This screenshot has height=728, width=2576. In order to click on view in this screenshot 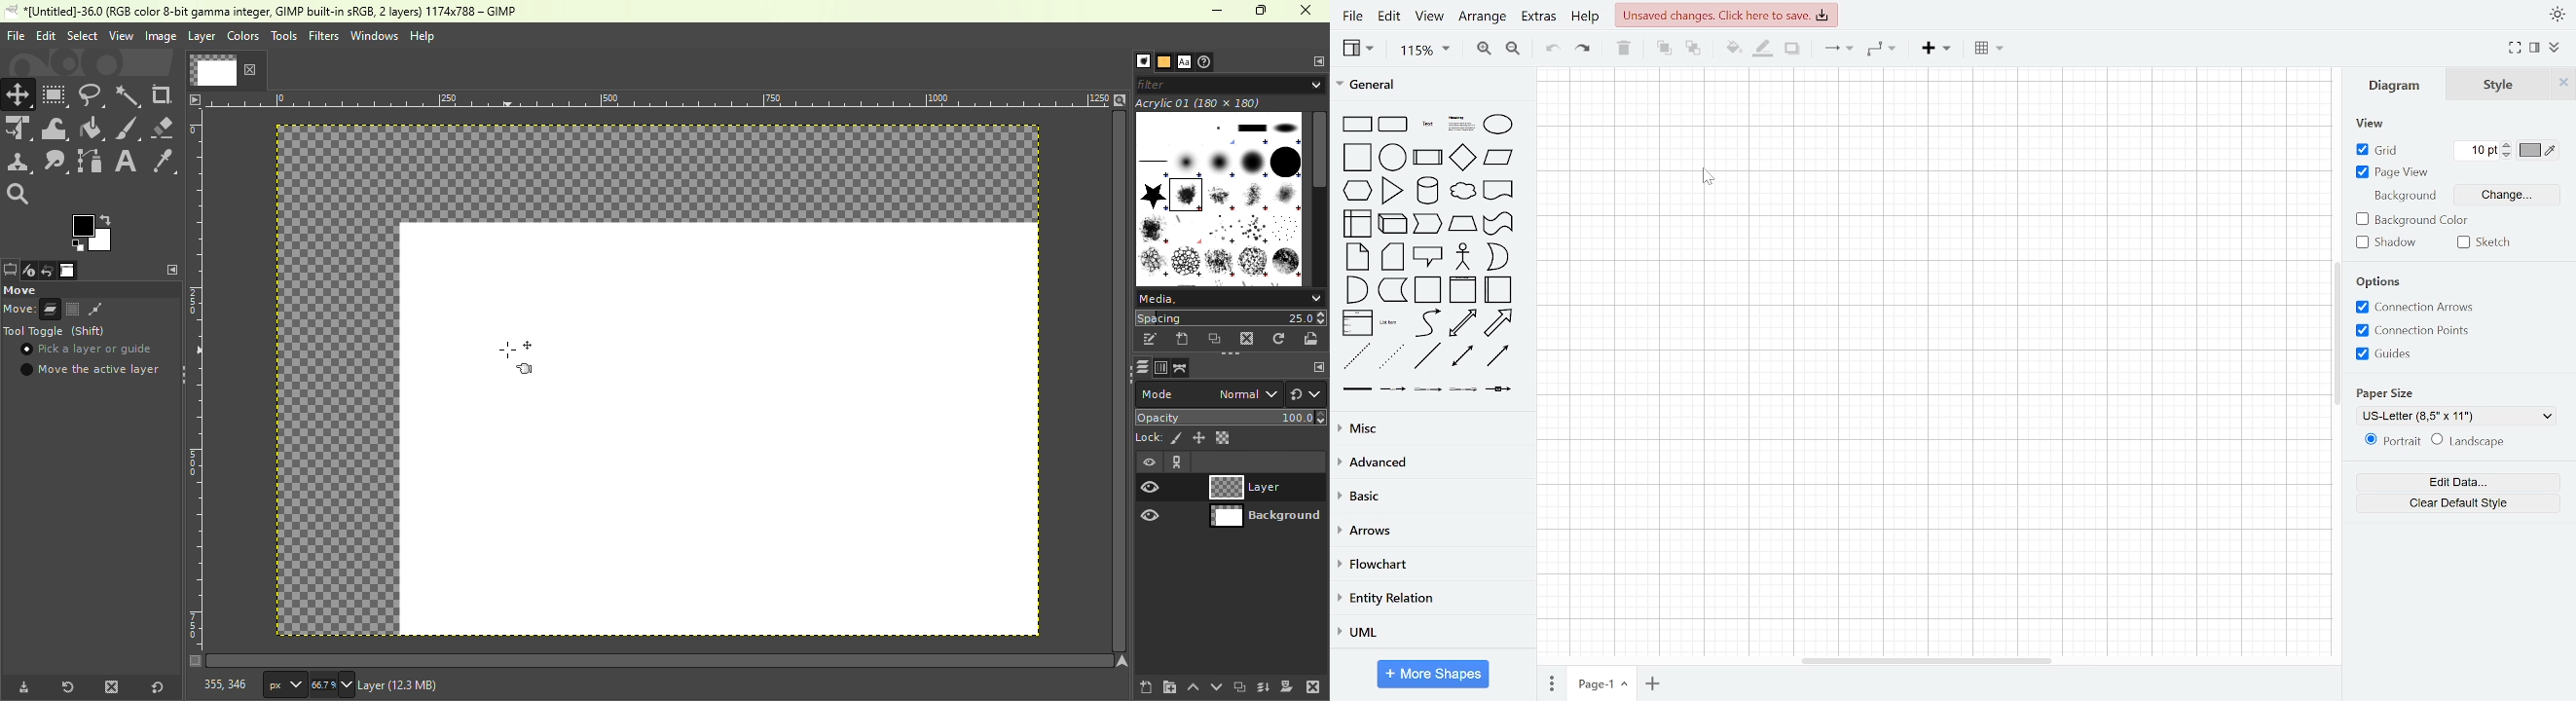, I will do `click(2374, 125)`.